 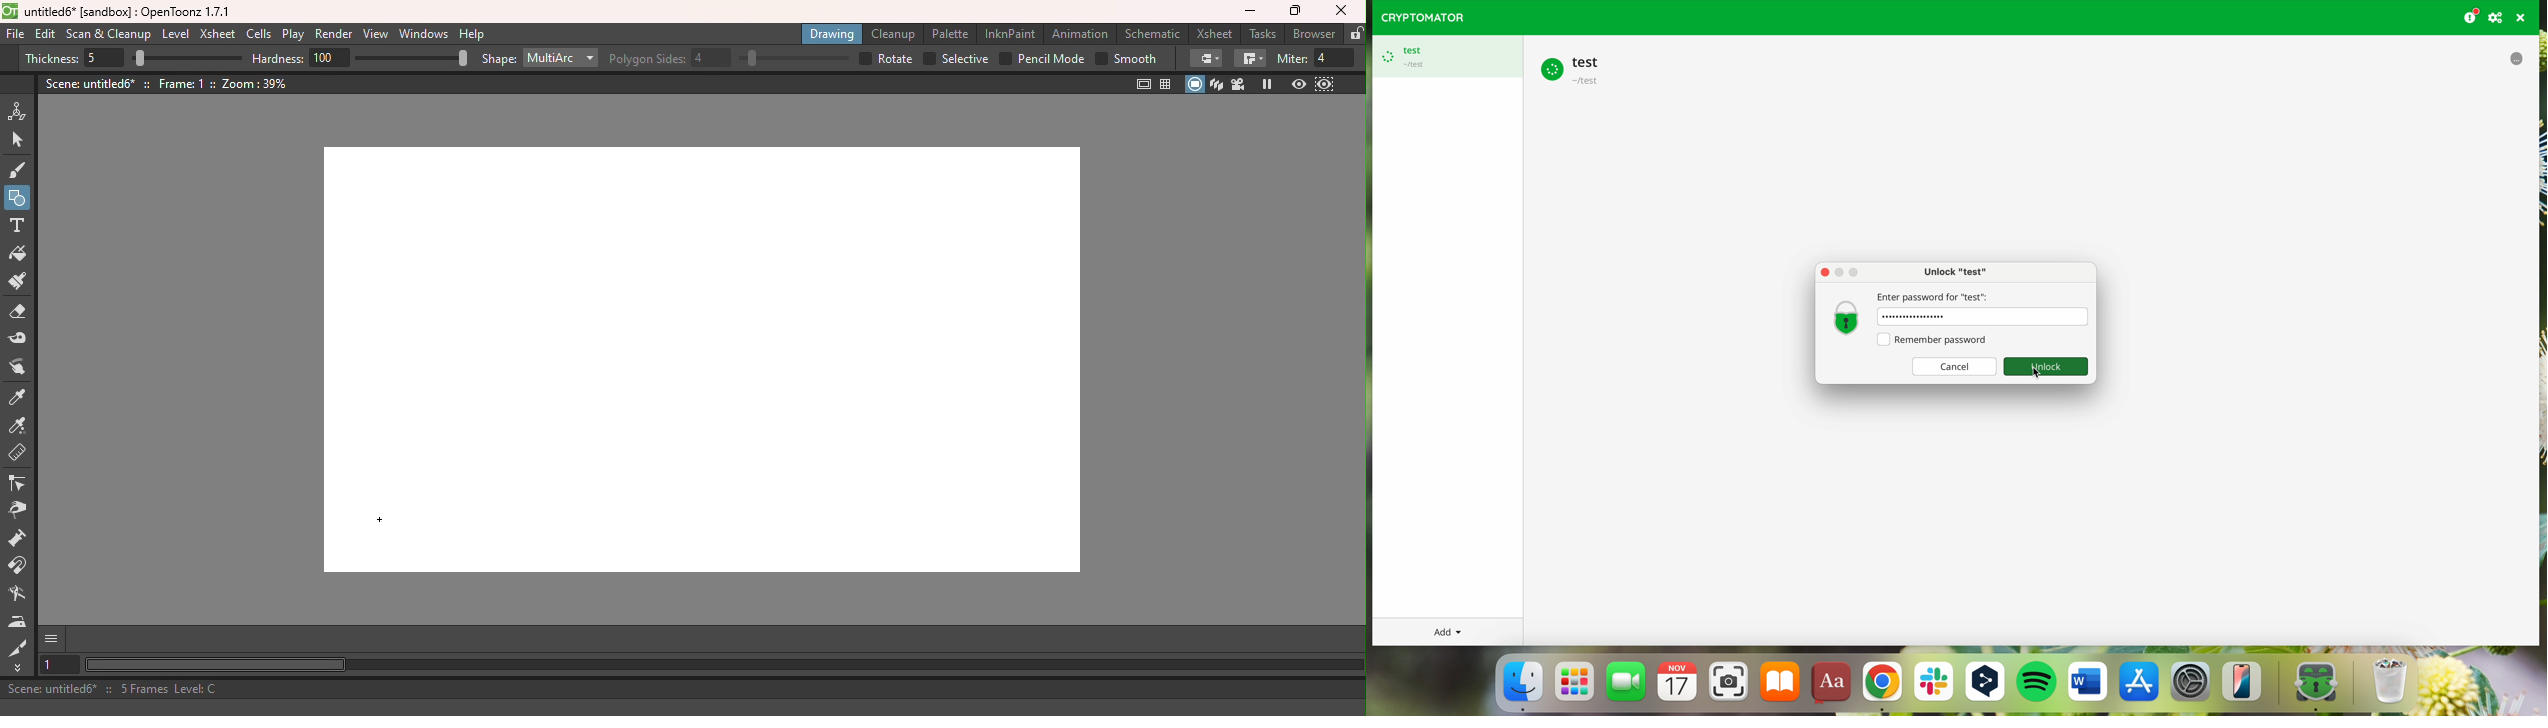 I want to click on Iron tool, so click(x=18, y=623).